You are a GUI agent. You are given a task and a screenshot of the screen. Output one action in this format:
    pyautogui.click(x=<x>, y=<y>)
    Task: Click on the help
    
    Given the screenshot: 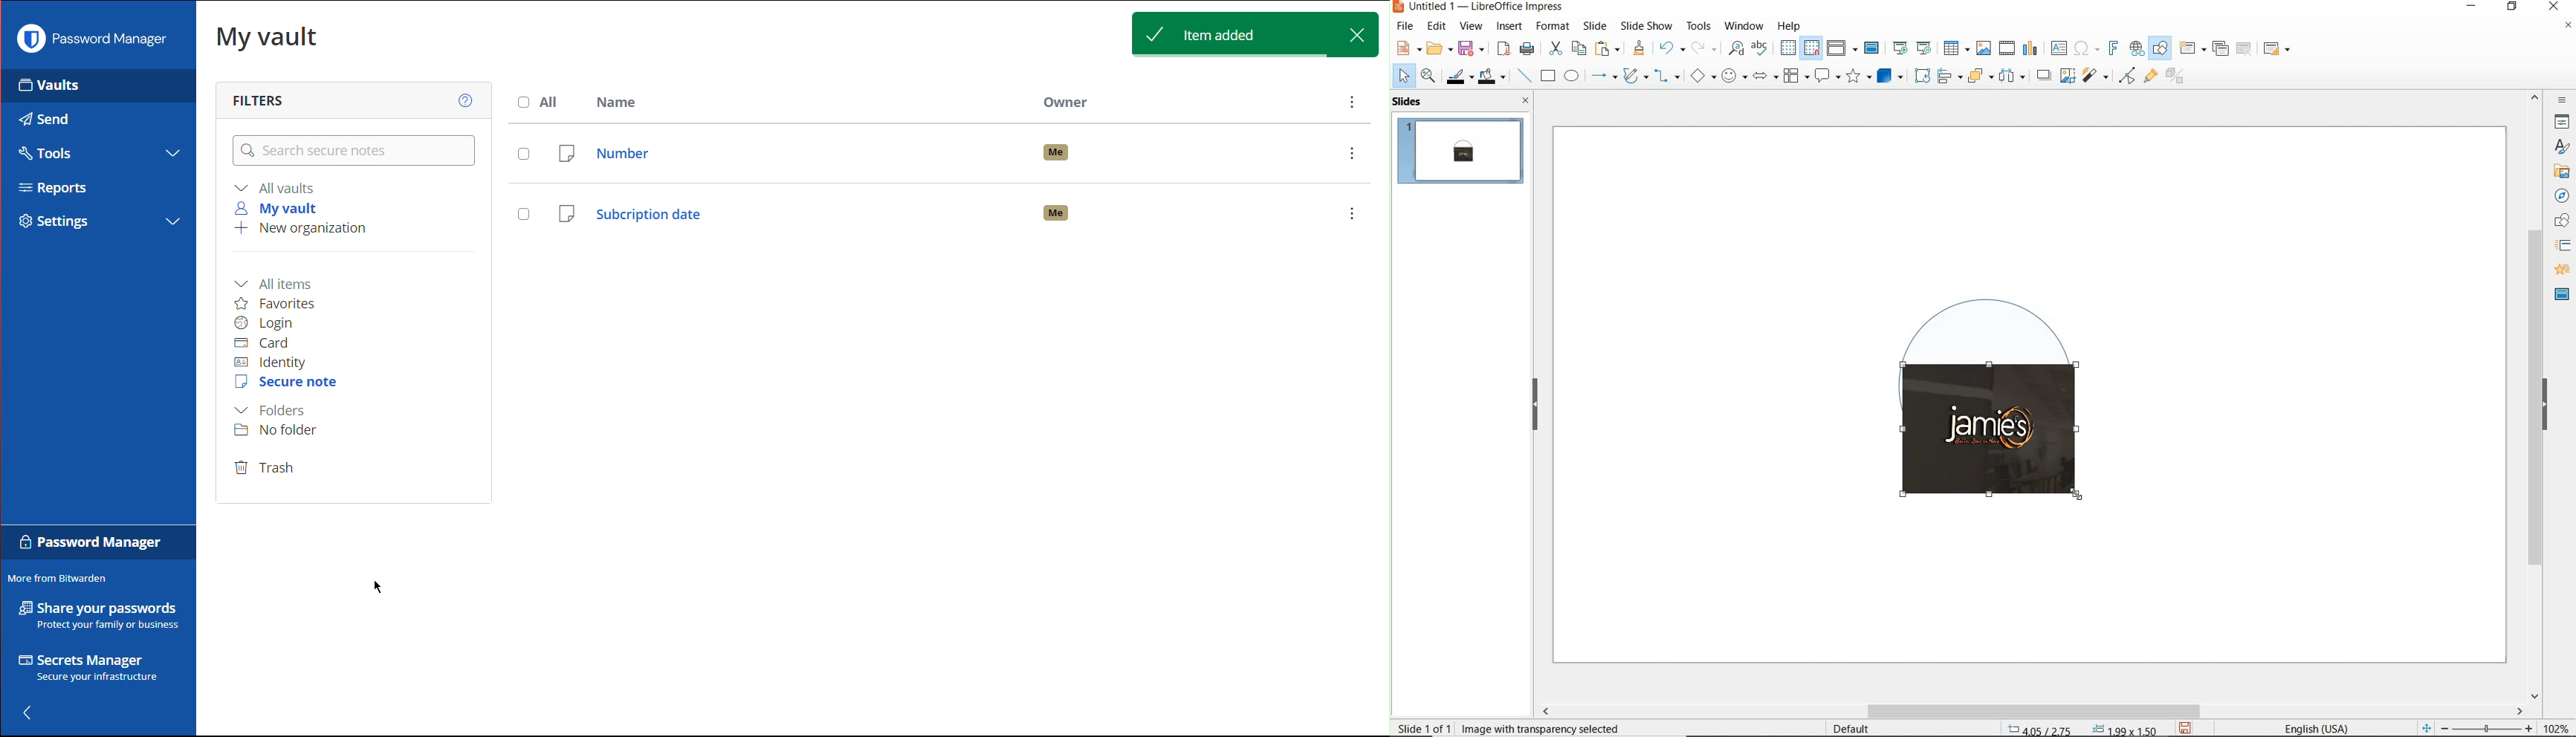 What is the action you would take?
    pyautogui.click(x=1791, y=24)
    